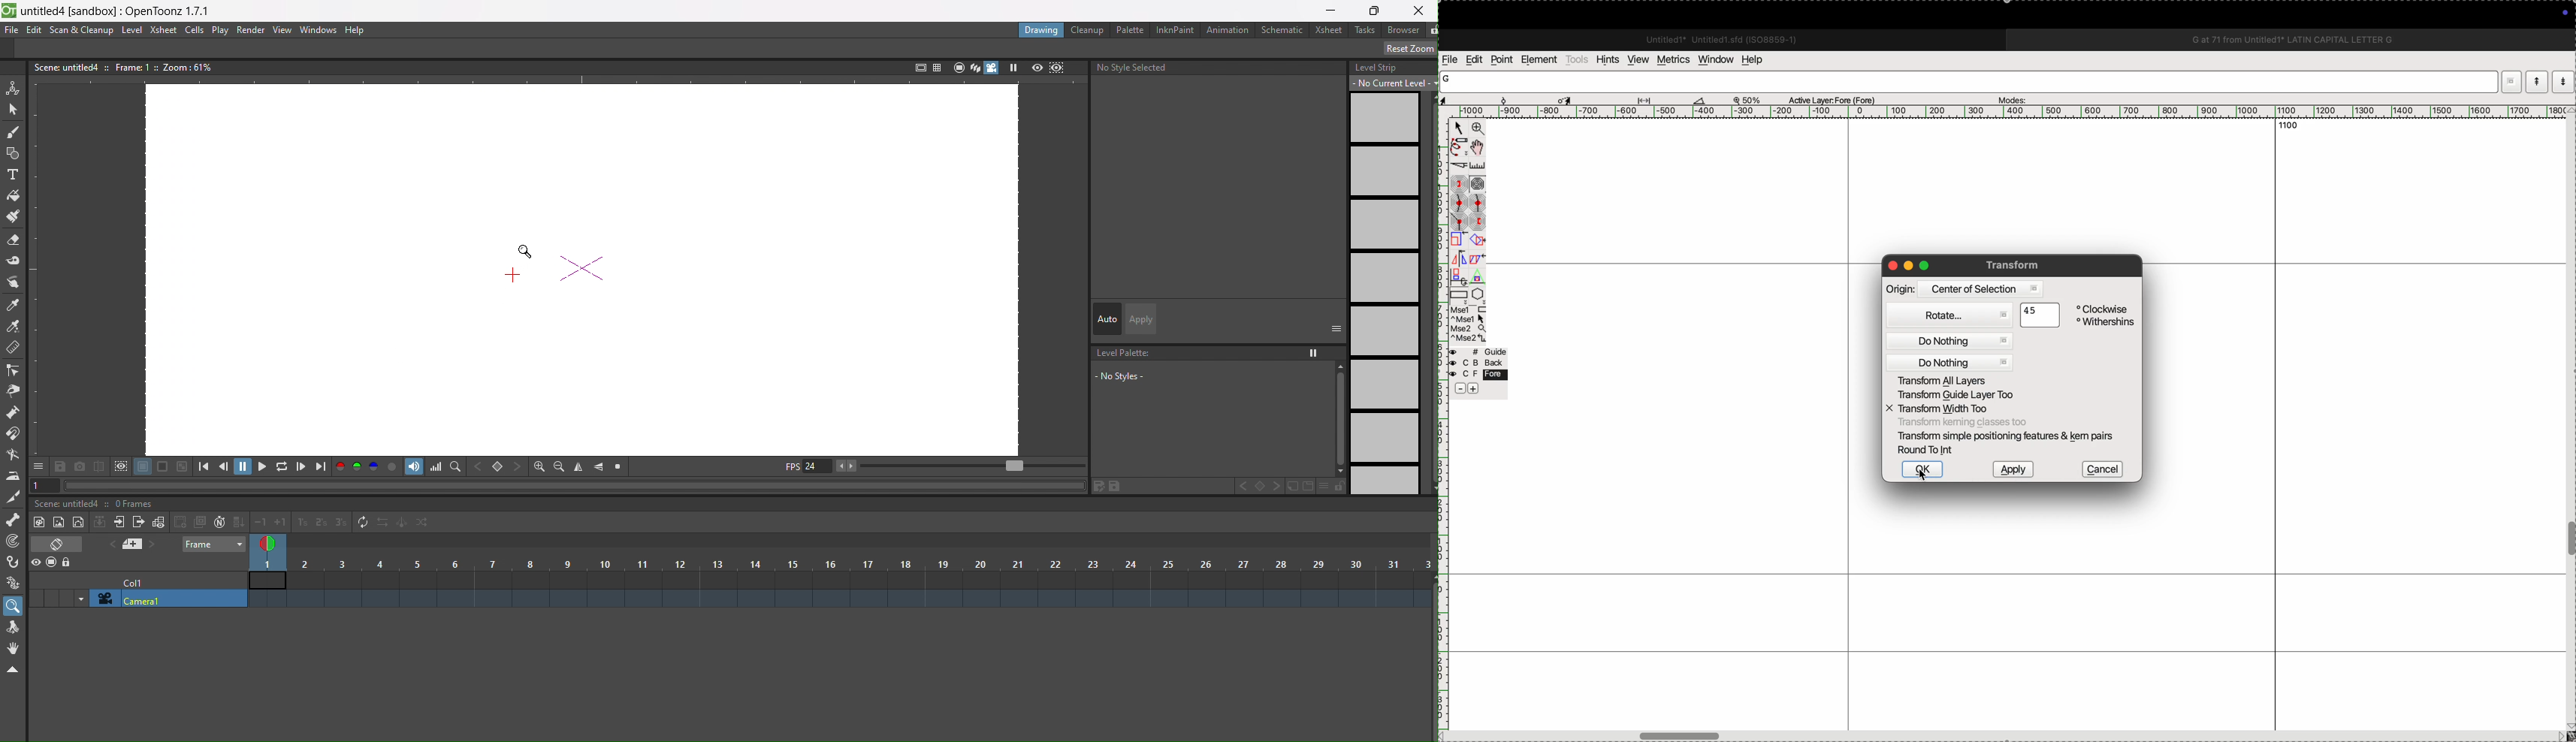  I want to click on , so click(12, 89).